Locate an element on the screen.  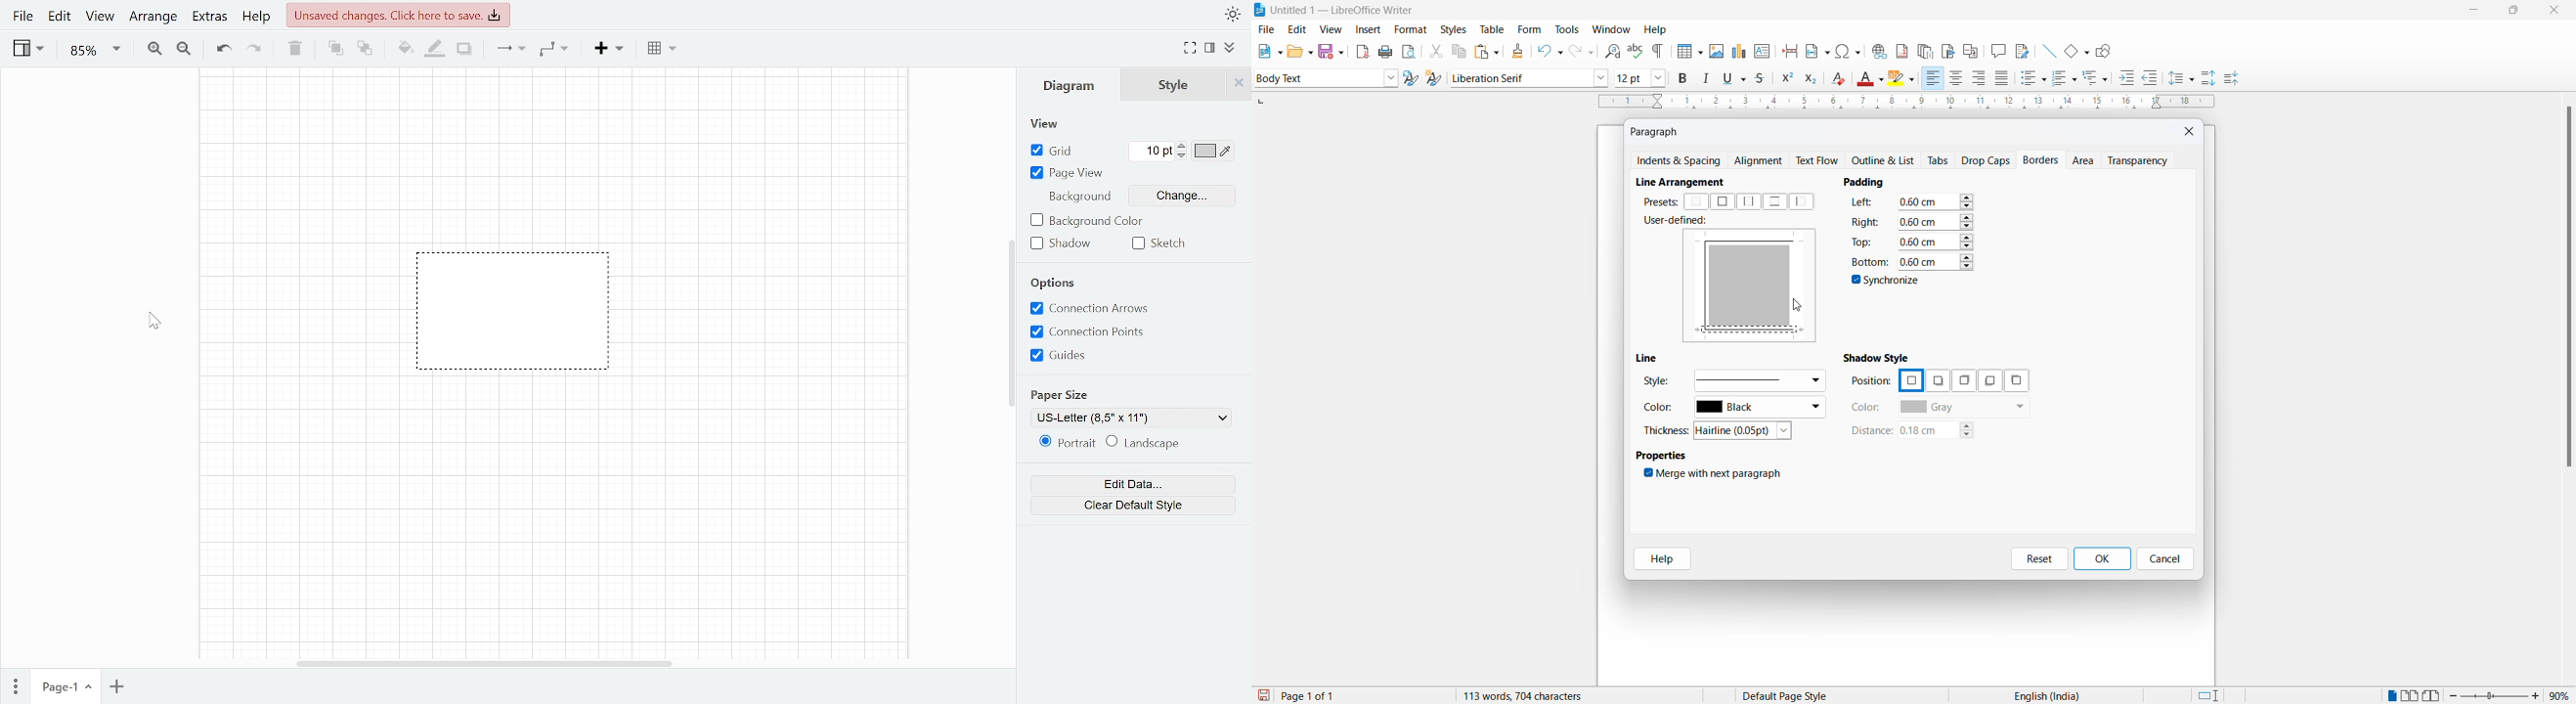
insert endnote is located at coordinates (1923, 49).